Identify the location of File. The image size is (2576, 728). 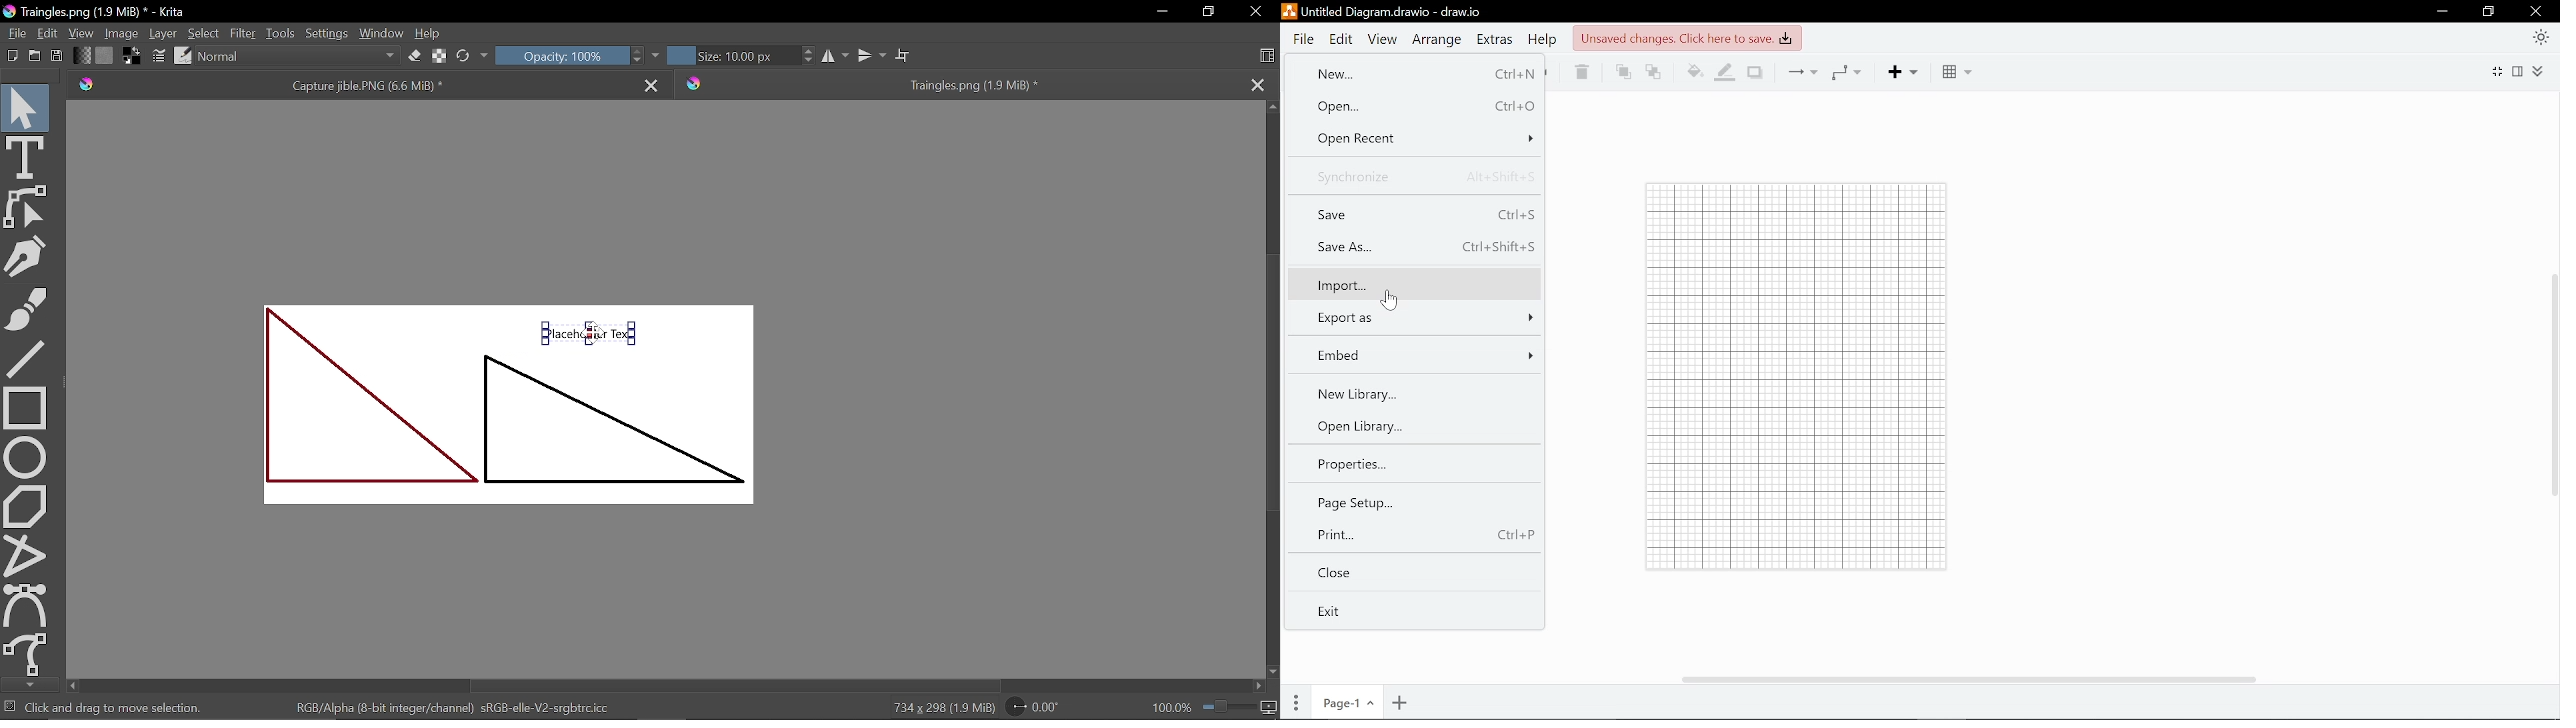
(16, 34).